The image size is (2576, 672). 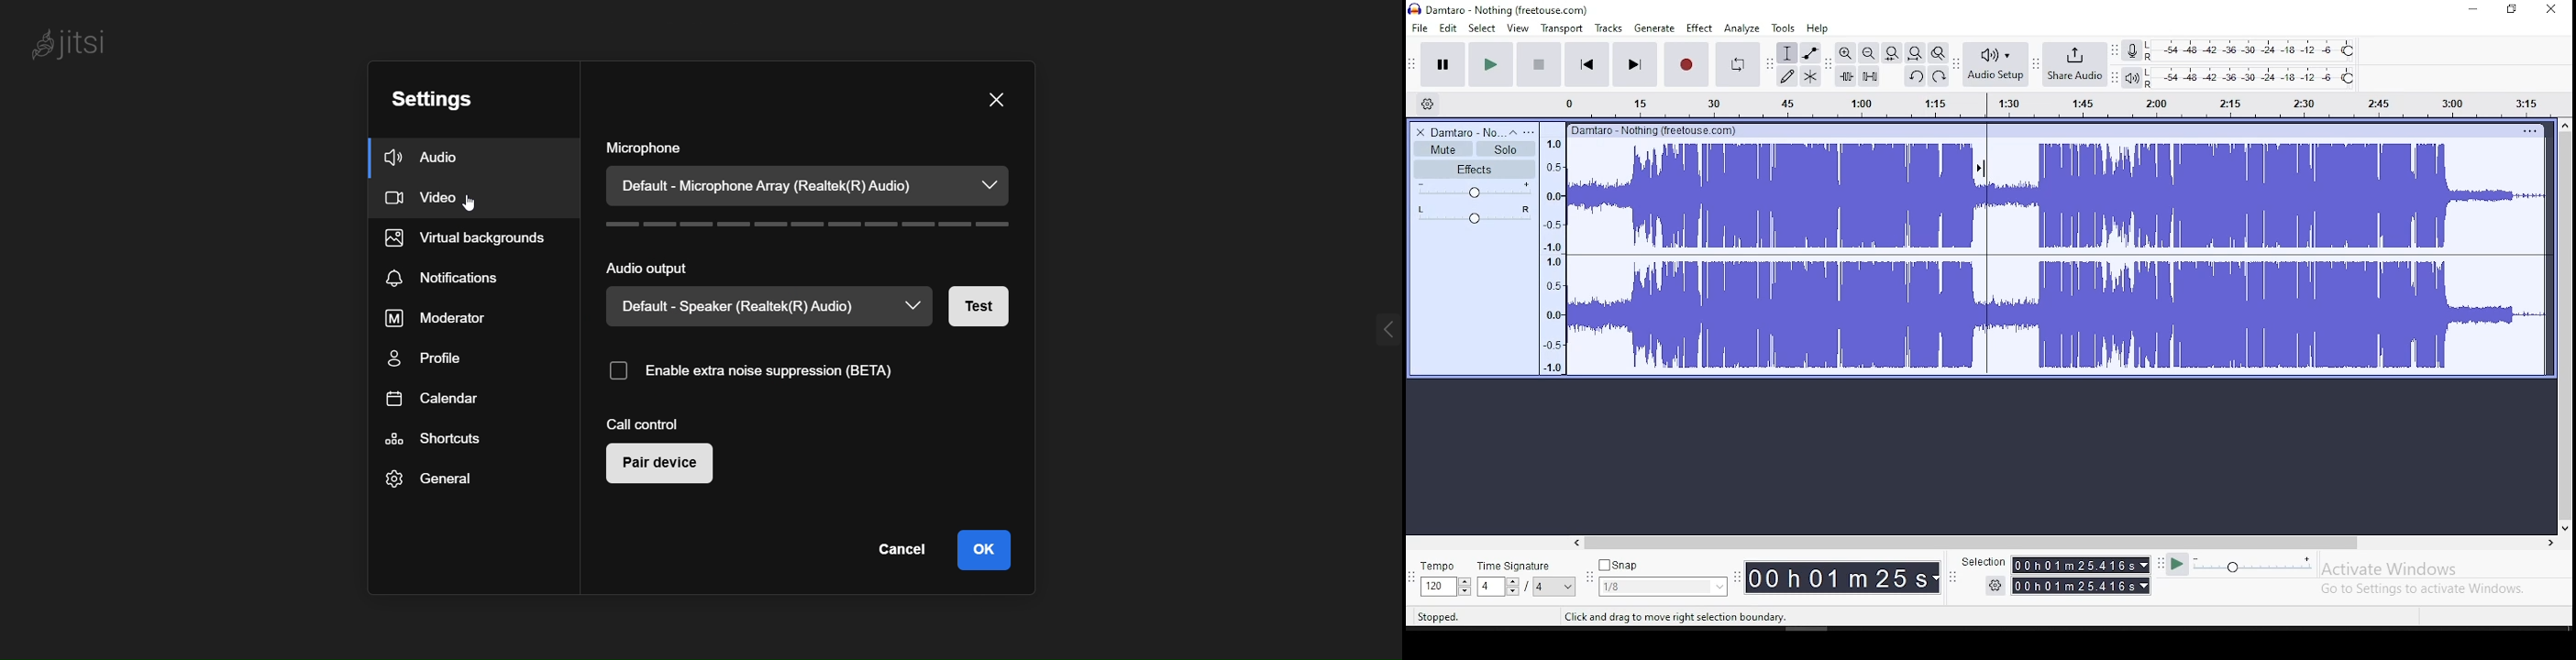 What do you see at coordinates (2132, 77) in the screenshot?
I see `playback meter` at bounding box center [2132, 77].